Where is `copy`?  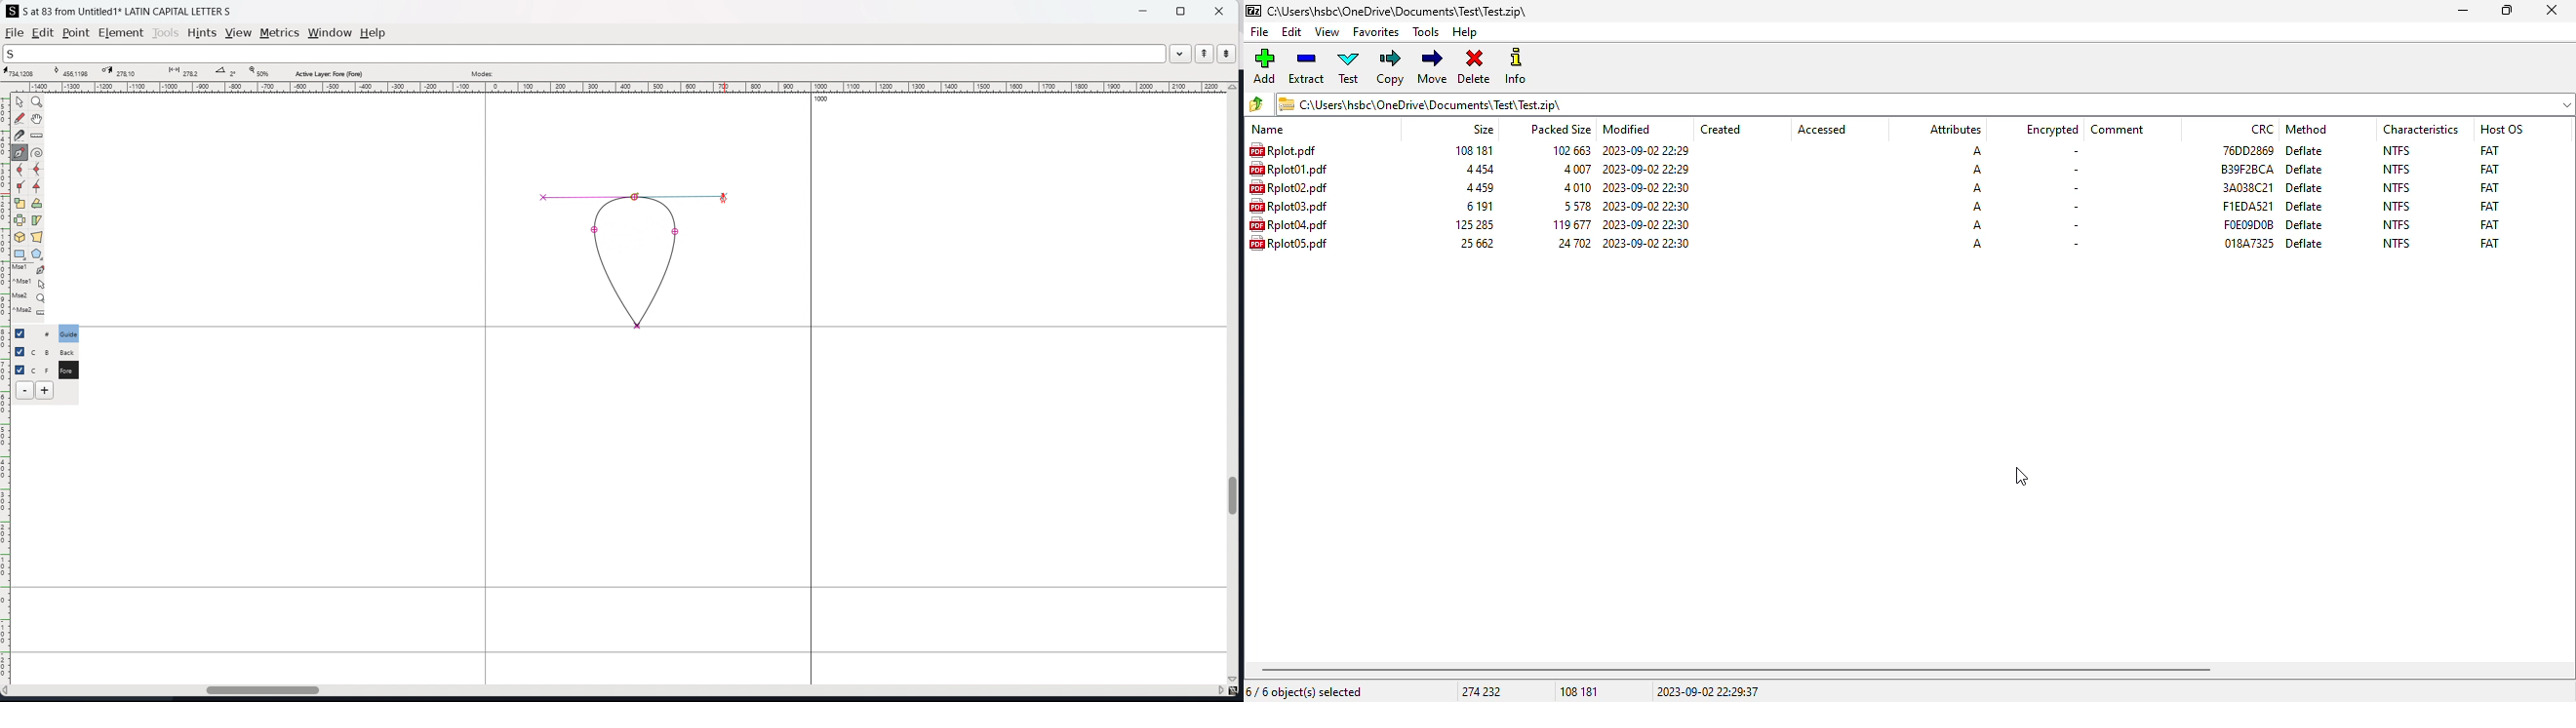
copy is located at coordinates (1392, 67).